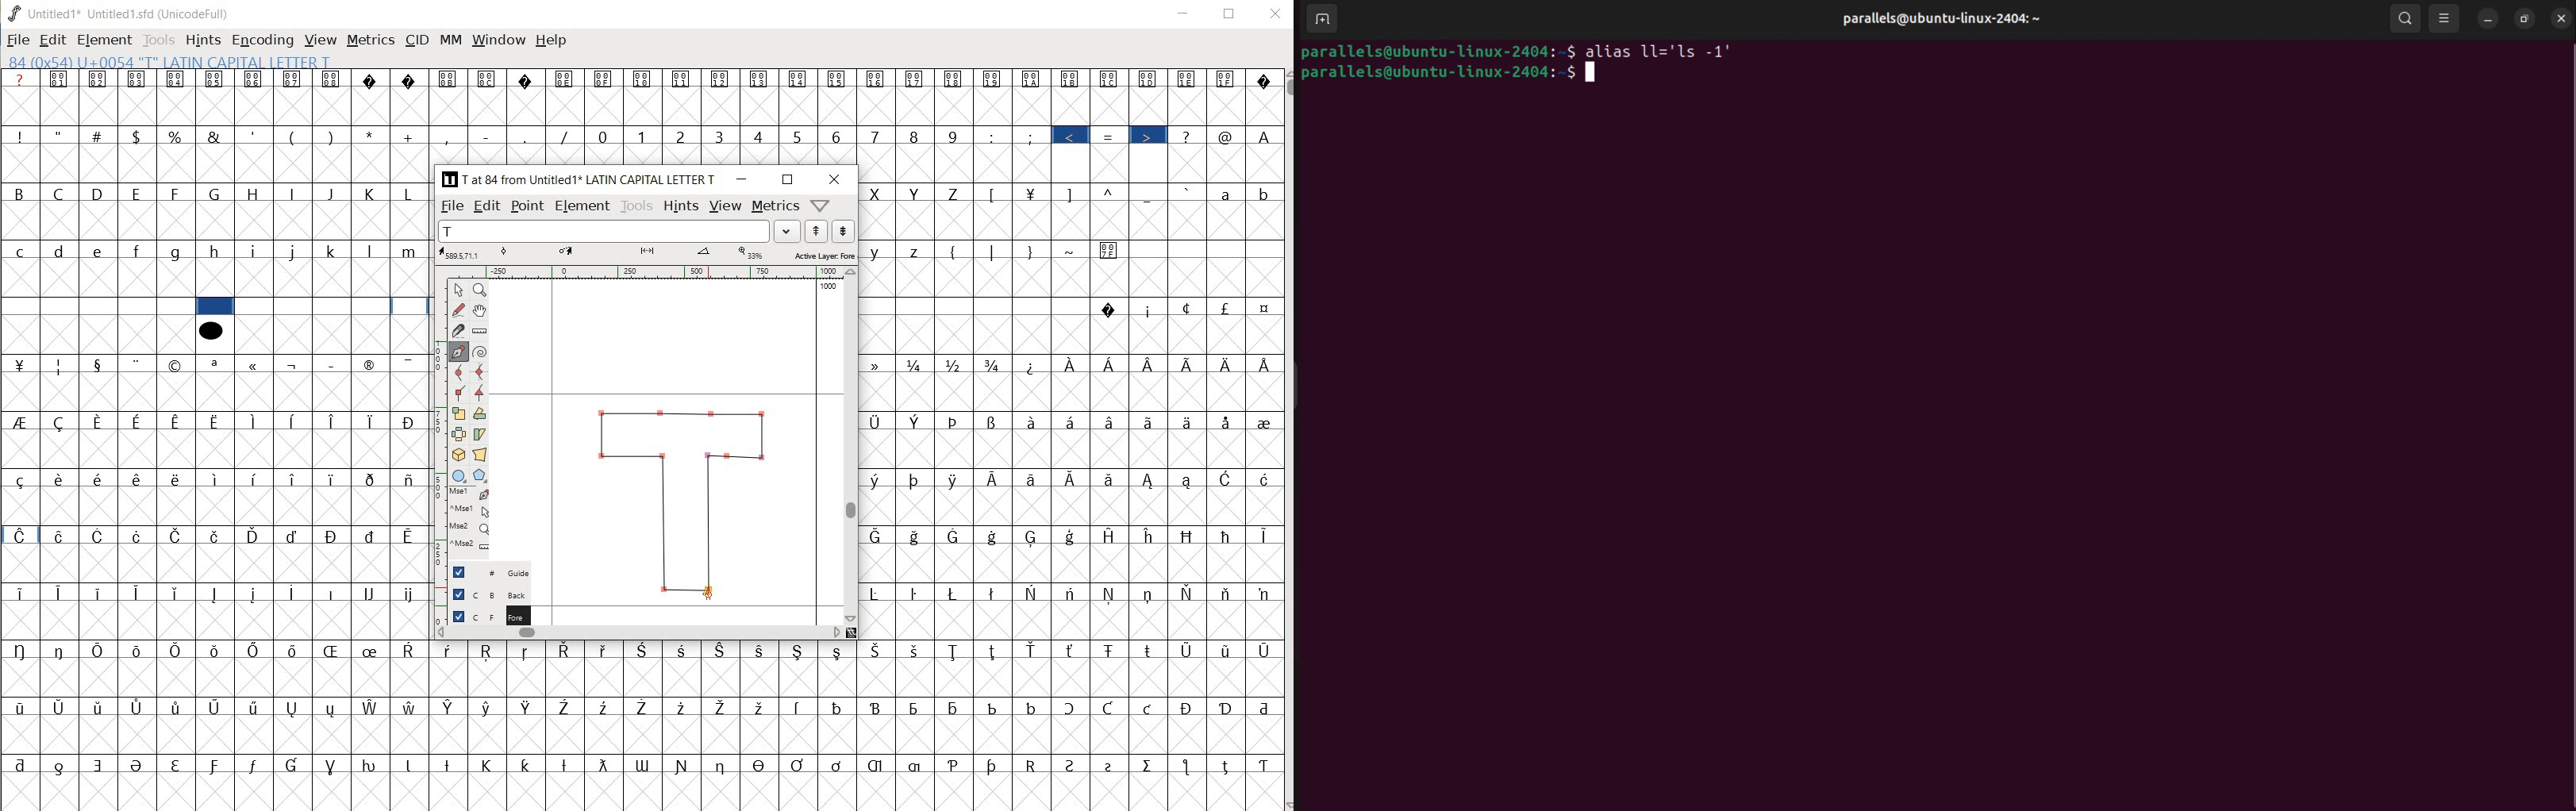 The width and height of the screenshot is (2576, 812). Describe the element at coordinates (528, 79) in the screenshot. I see `Symbol` at that location.